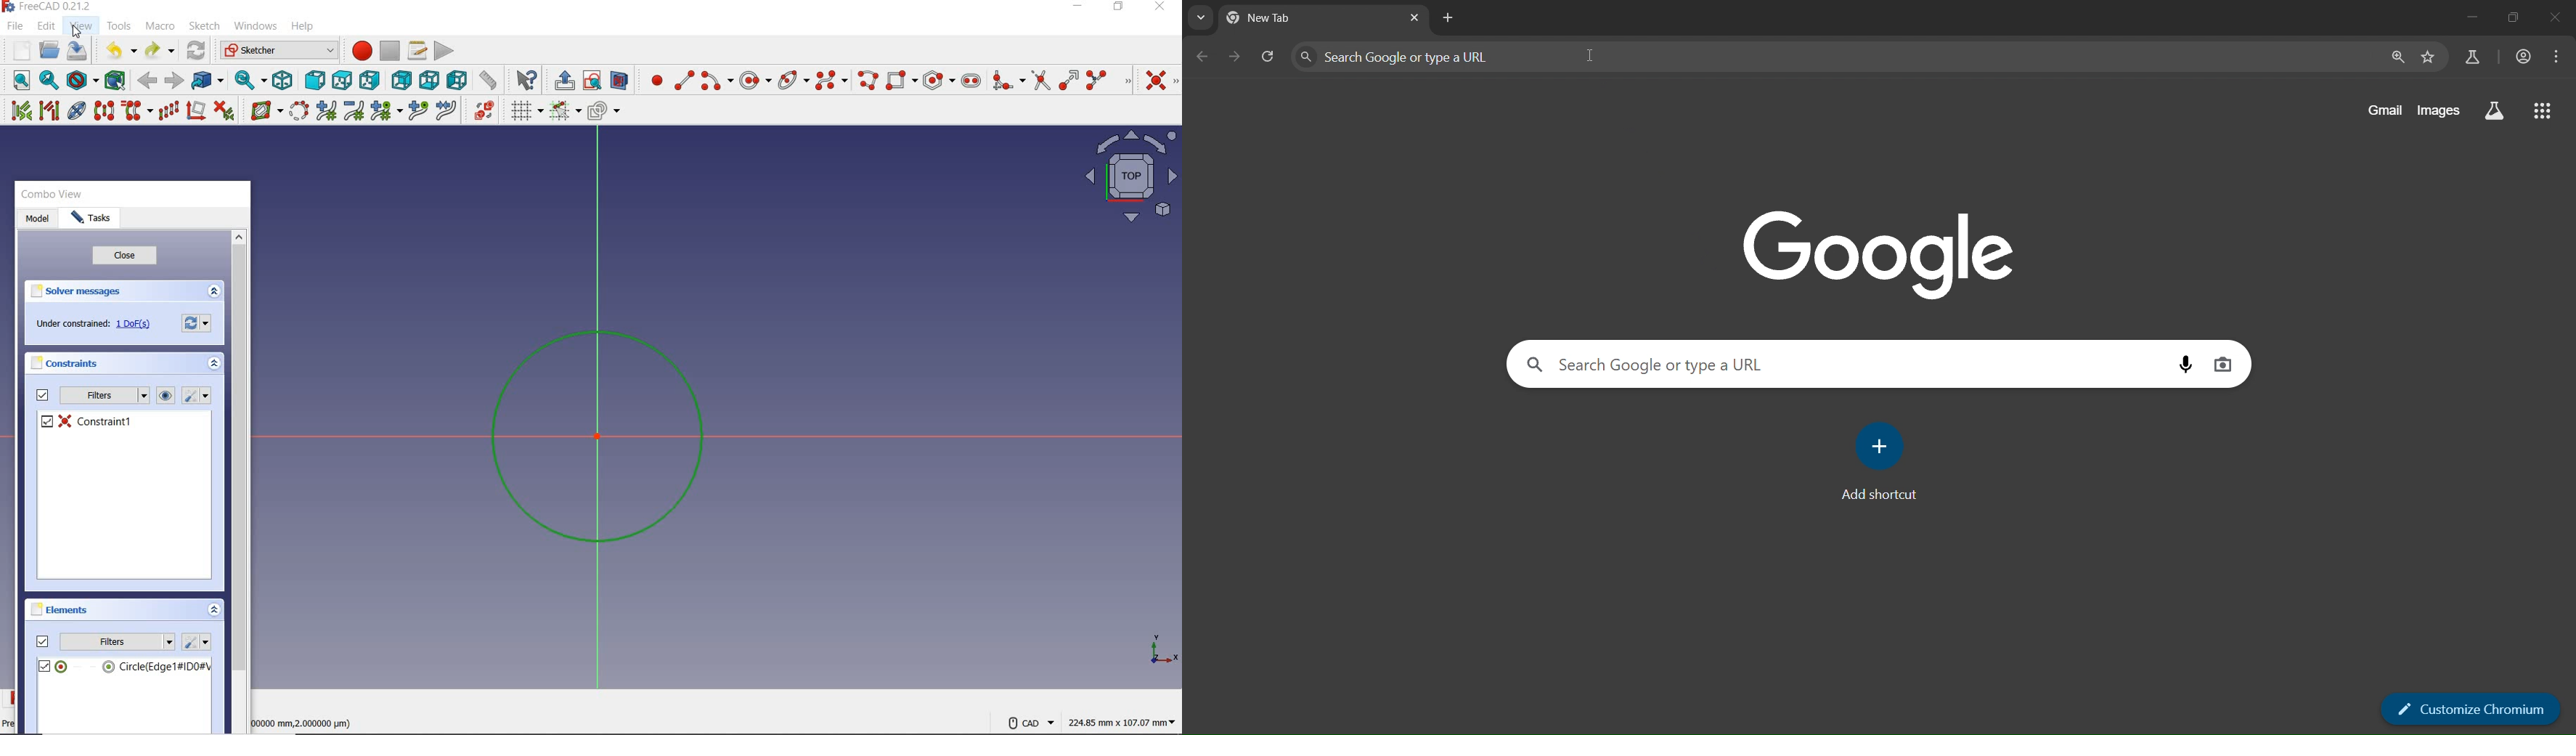 Image resolution: width=2576 pixels, height=756 pixels. I want to click on forward, so click(175, 82).